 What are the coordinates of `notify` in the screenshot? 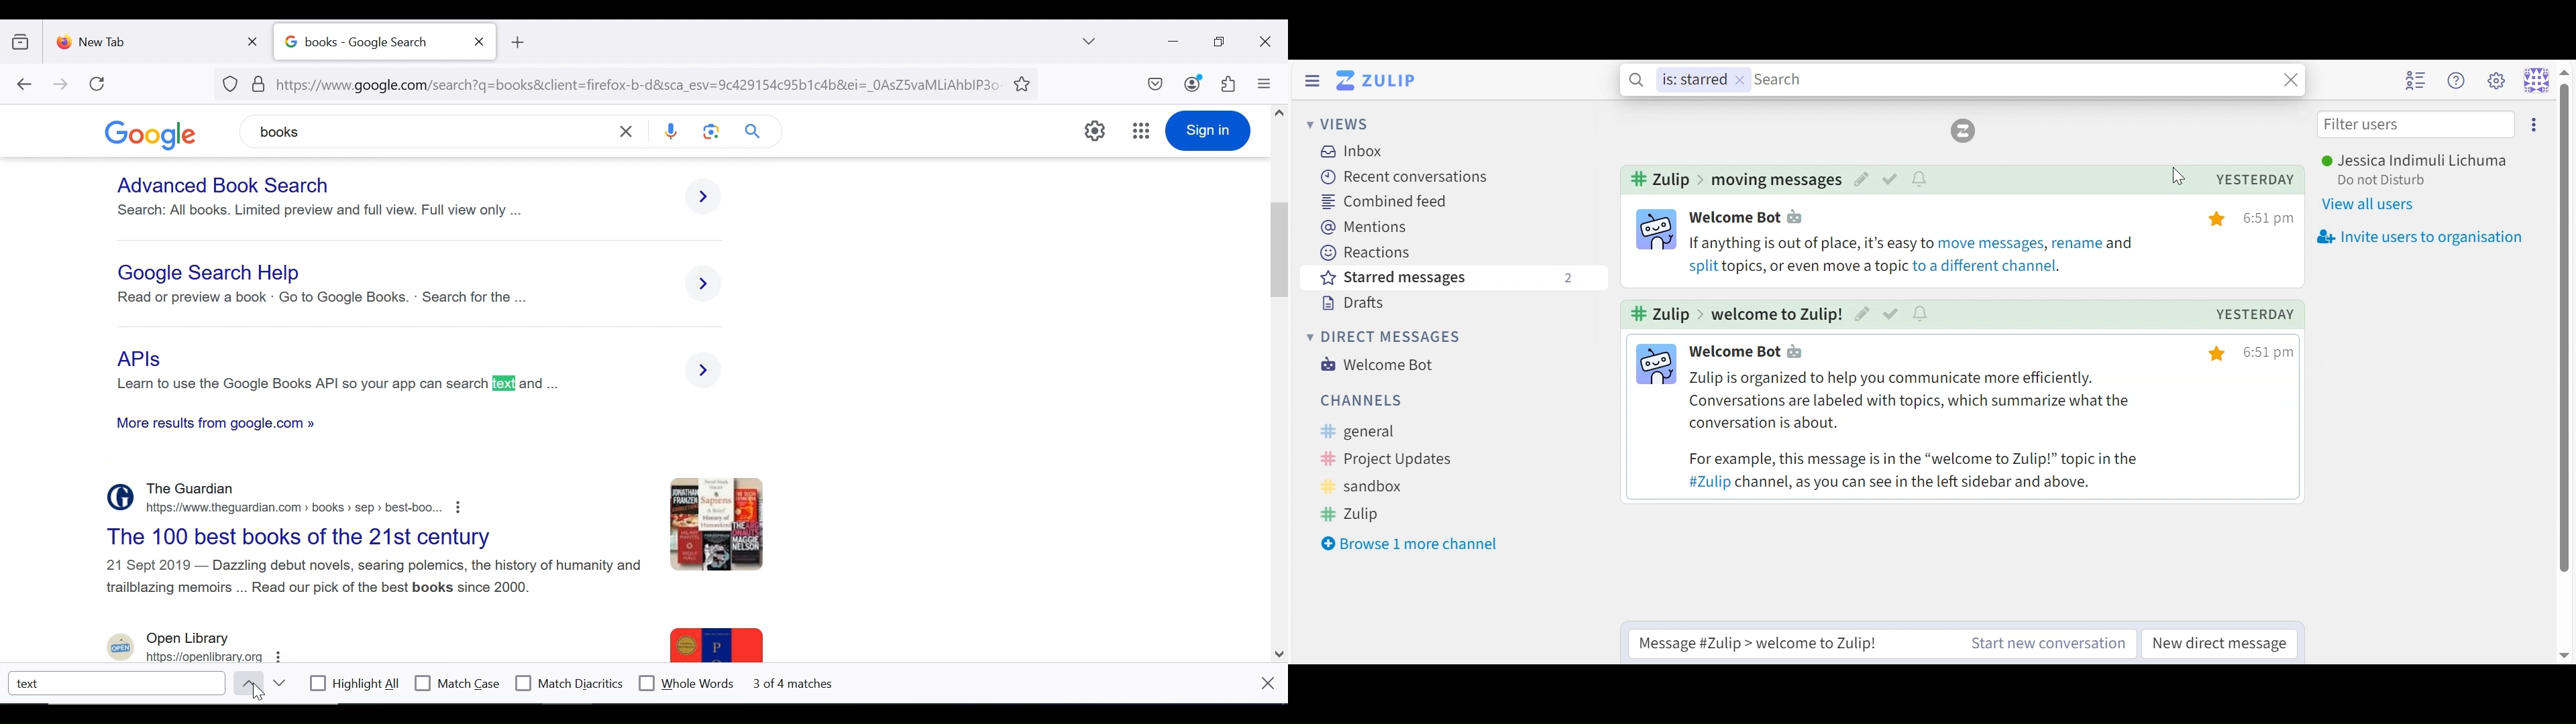 It's located at (1922, 314).